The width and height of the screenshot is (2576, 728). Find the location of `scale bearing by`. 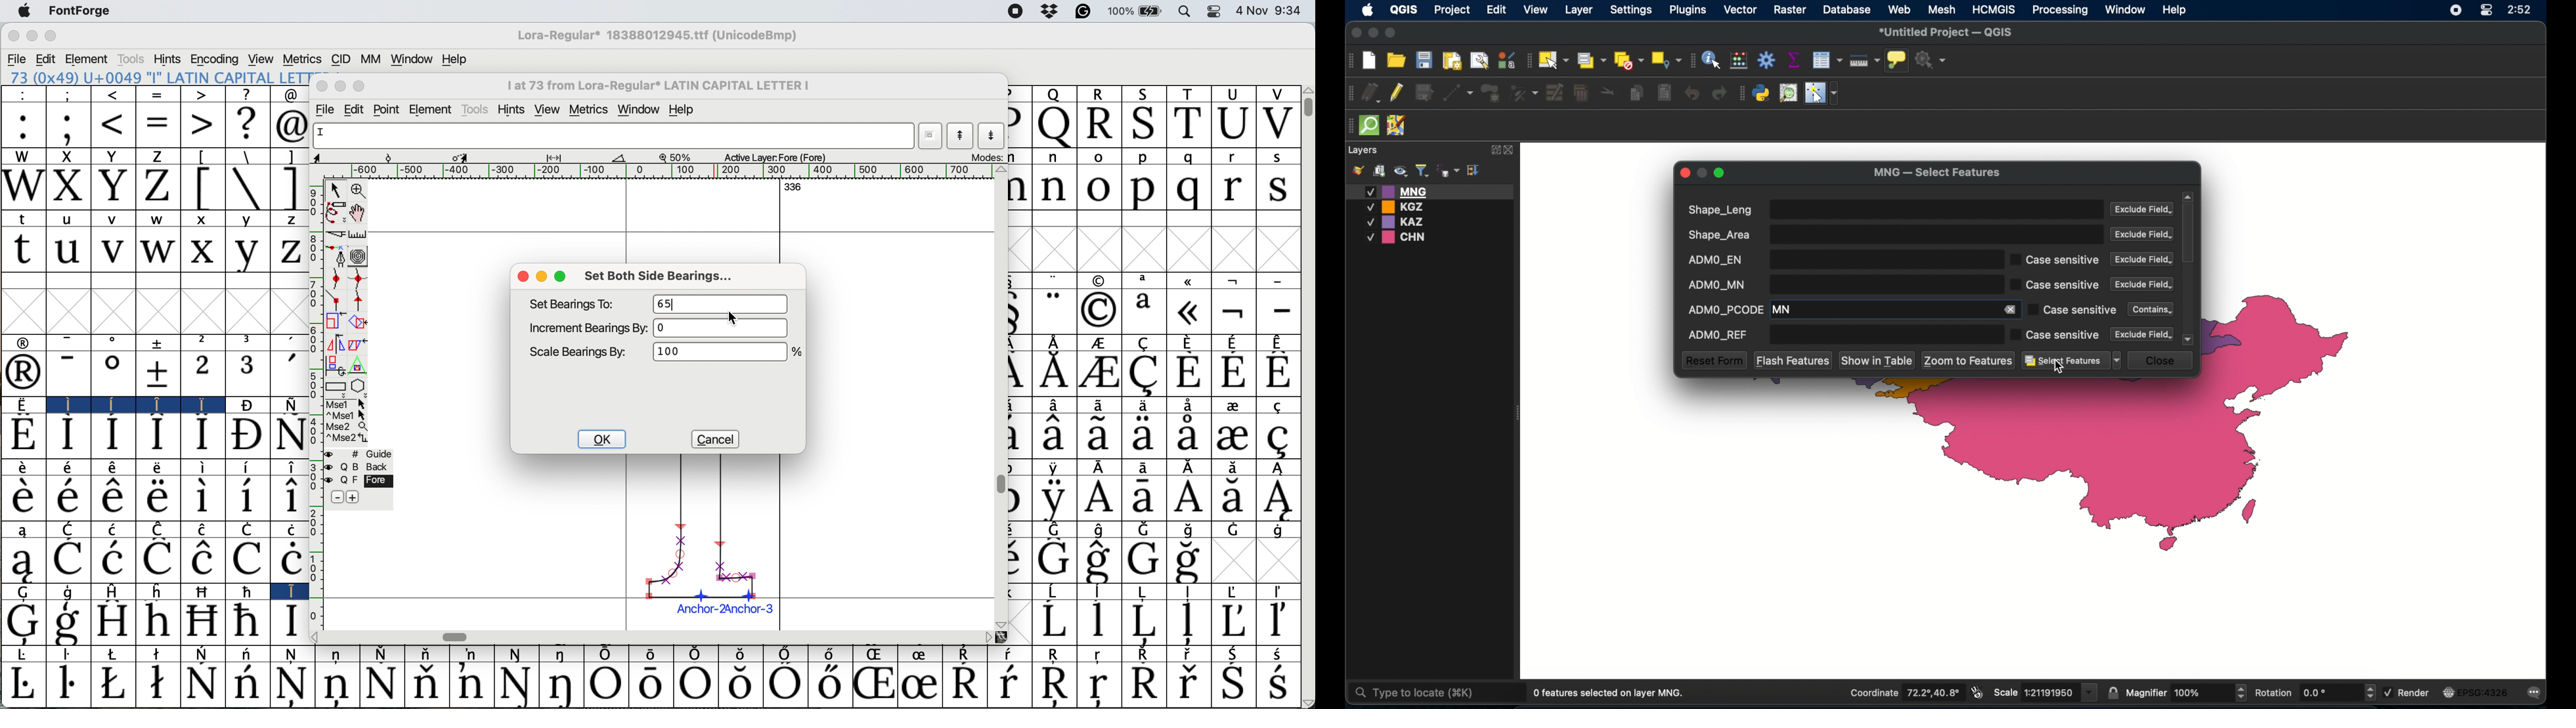

scale bearing by is located at coordinates (581, 352).